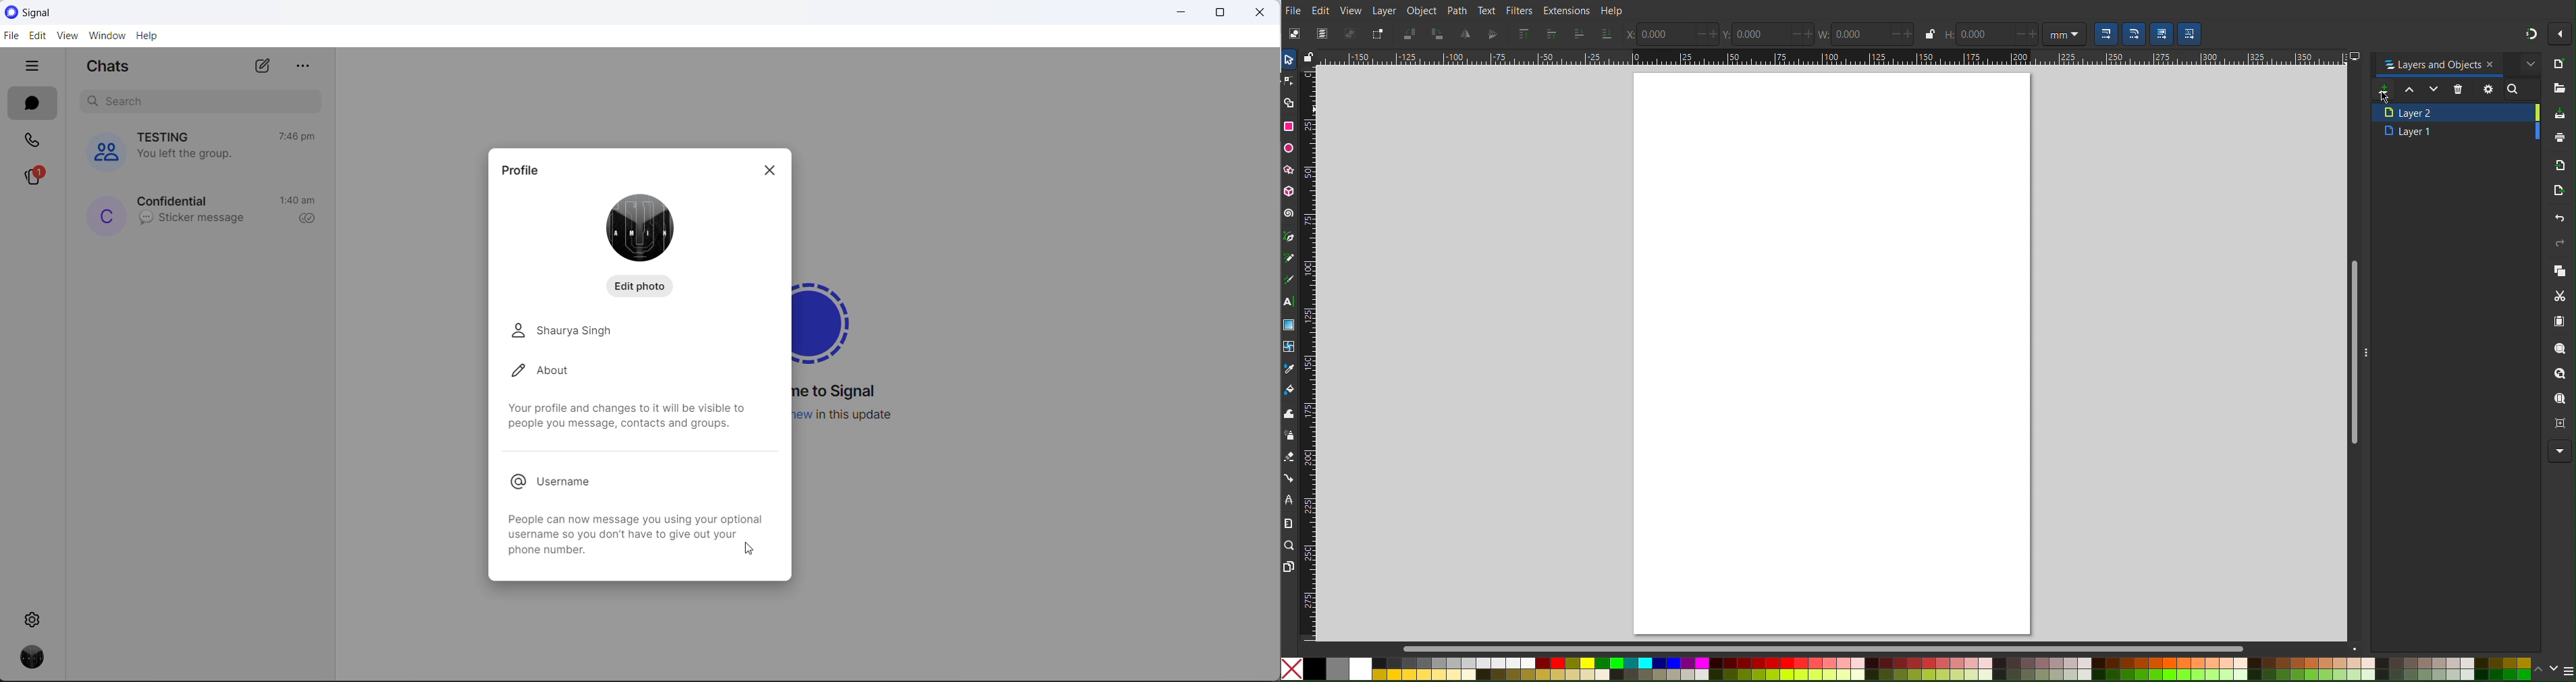  What do you see at coordinates (1217, 13) in the screenshot?
I see `maximize` at bounding box center [1217, 13].